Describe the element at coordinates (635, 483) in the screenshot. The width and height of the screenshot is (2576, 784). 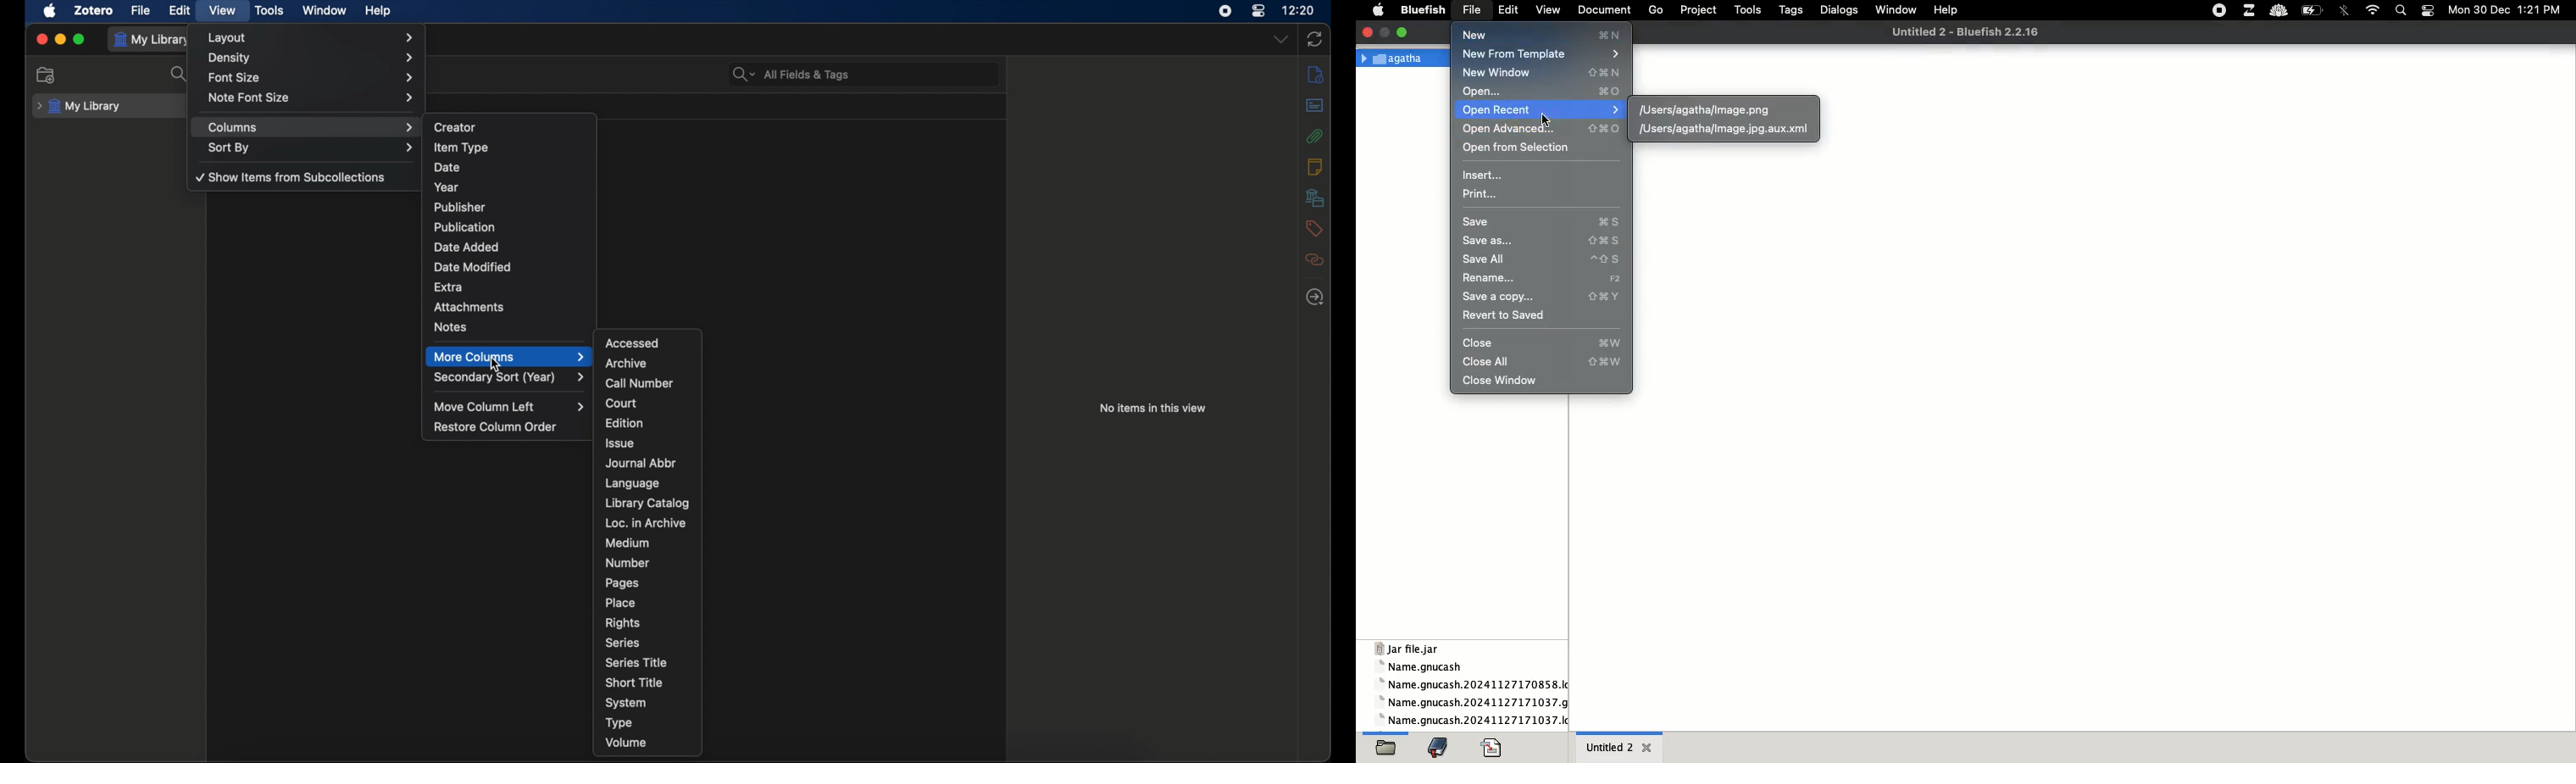
I see `language` at that location.